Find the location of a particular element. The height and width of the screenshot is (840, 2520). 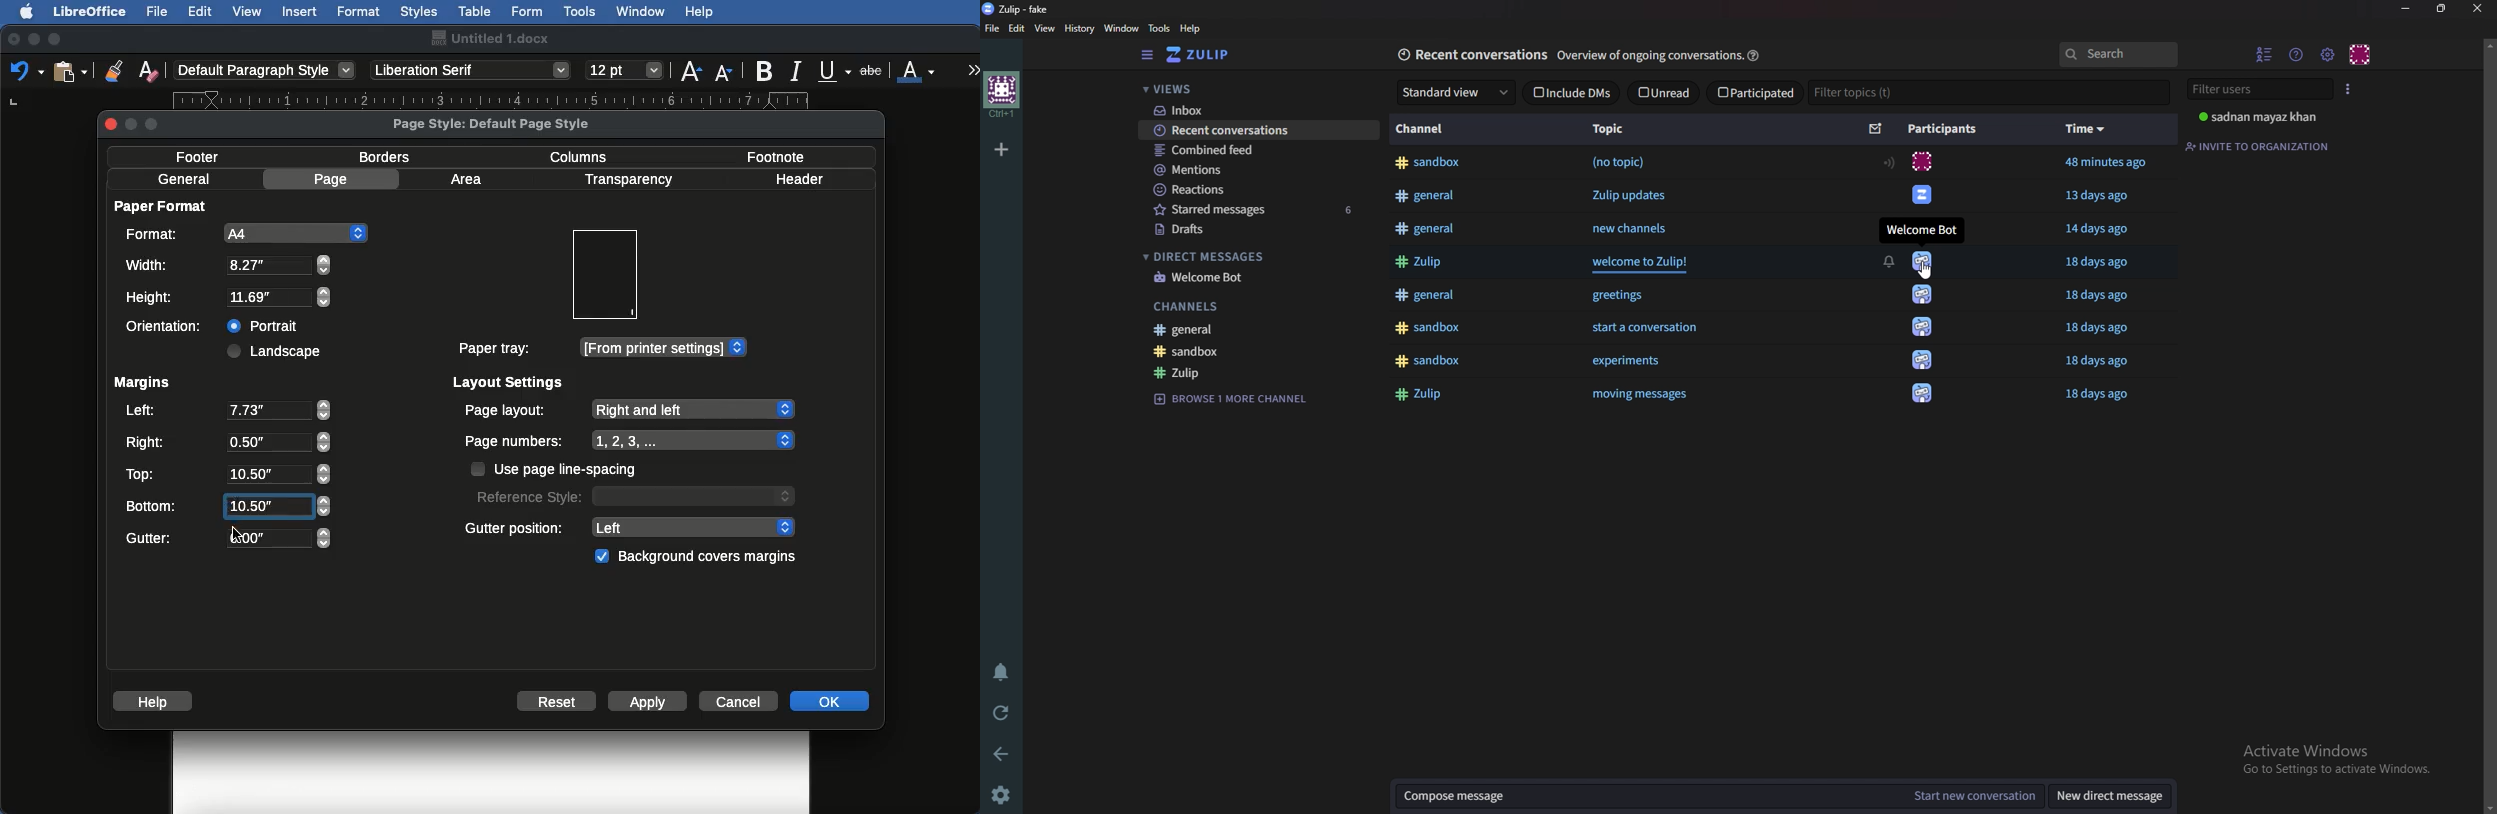

Mentions is located at coordinates (1253, 170).